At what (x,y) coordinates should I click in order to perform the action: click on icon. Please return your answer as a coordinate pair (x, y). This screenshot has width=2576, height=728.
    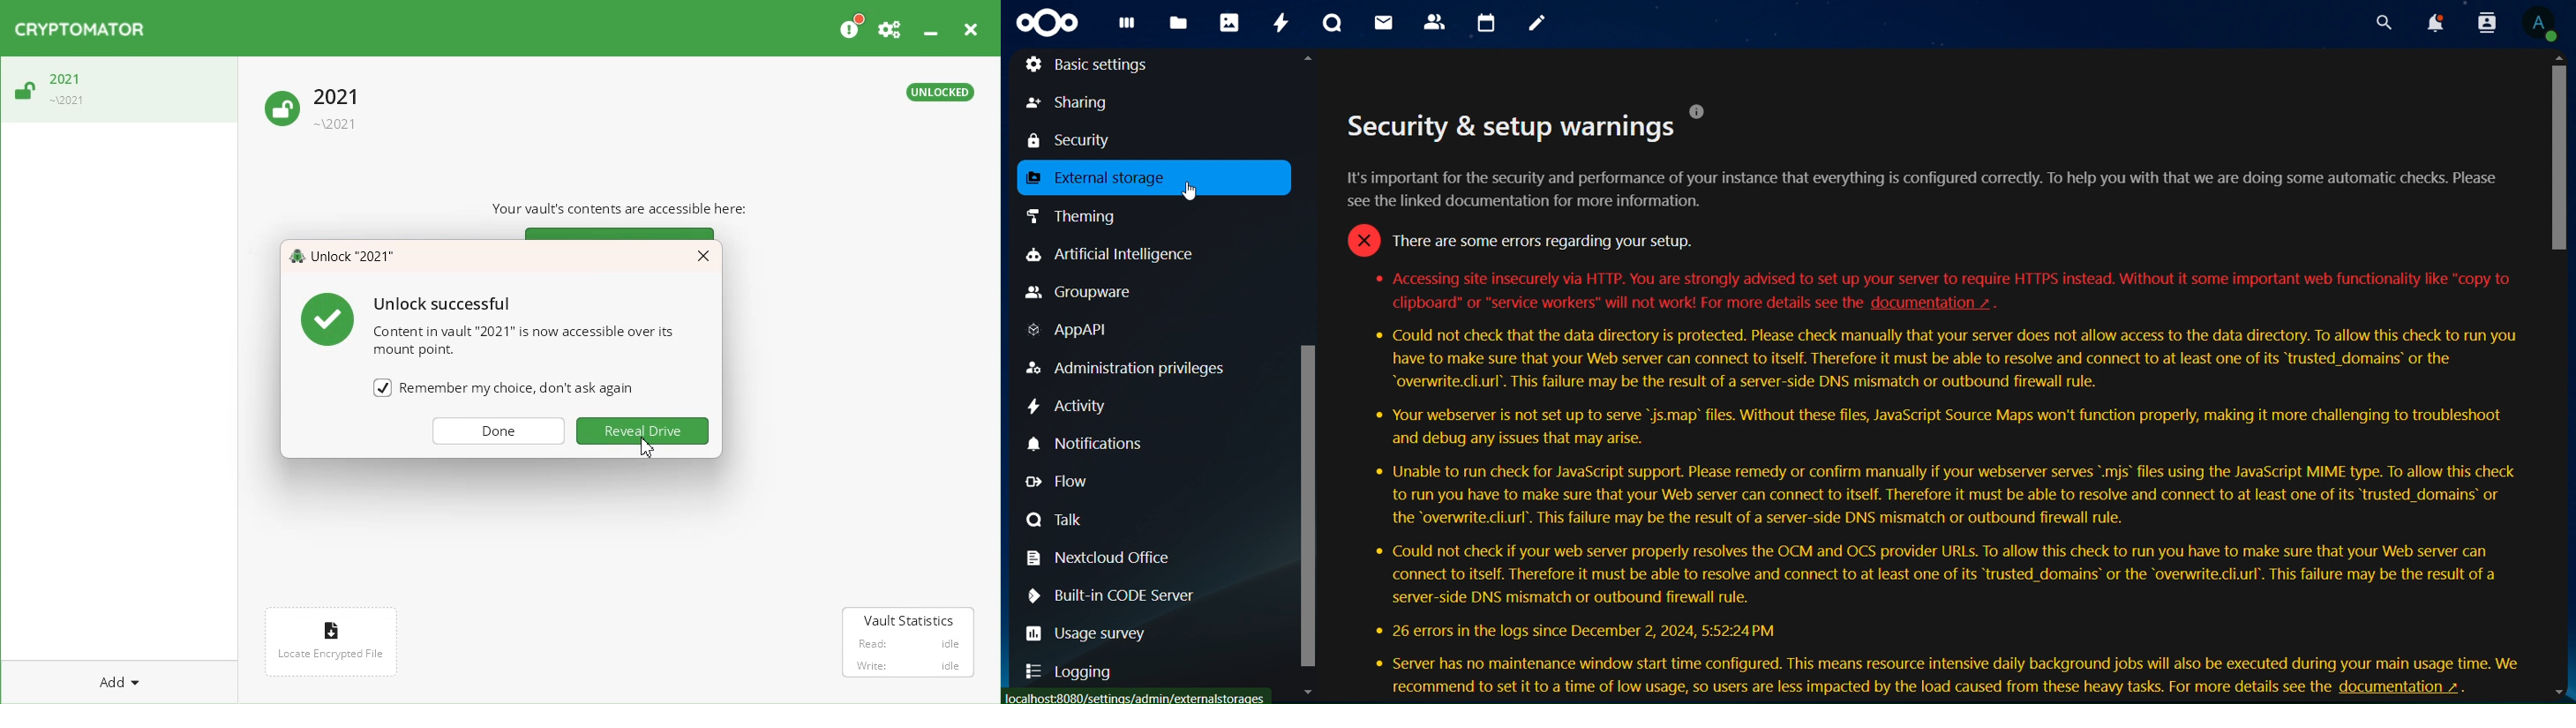
    Looking at the image, I should click on (1047, 21).